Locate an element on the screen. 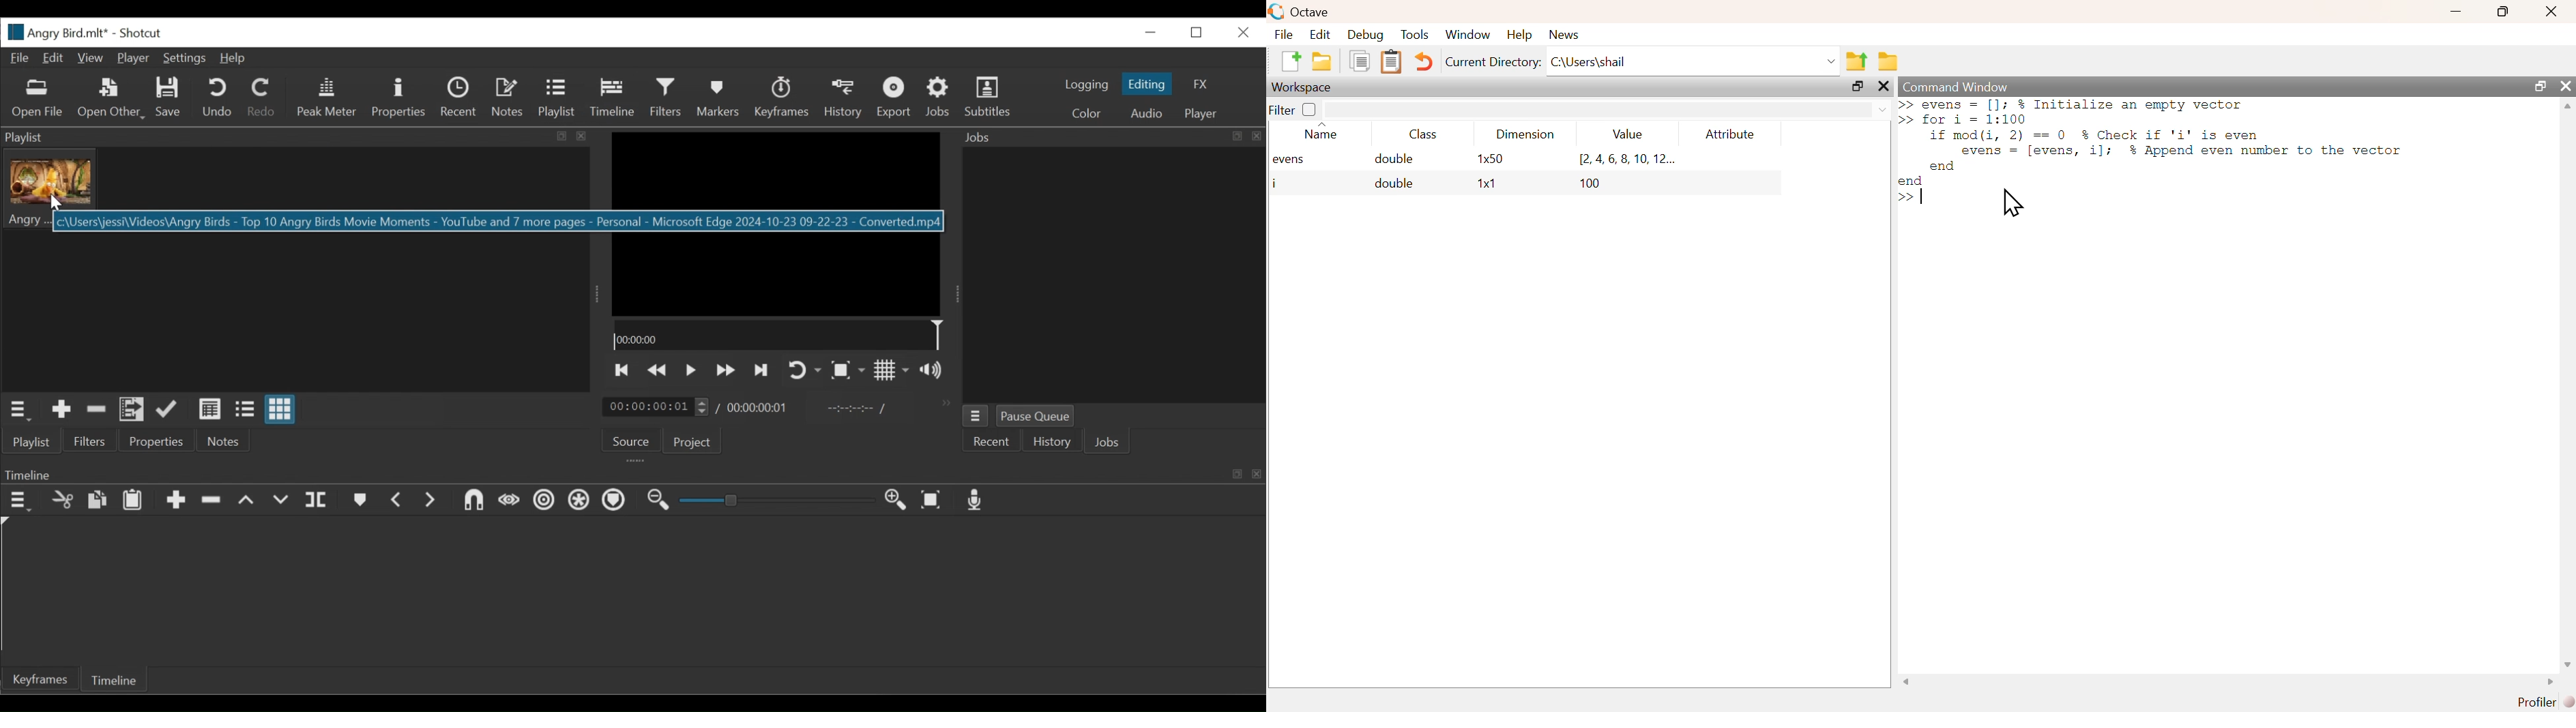  Snap is located at coordinates (473, 501).